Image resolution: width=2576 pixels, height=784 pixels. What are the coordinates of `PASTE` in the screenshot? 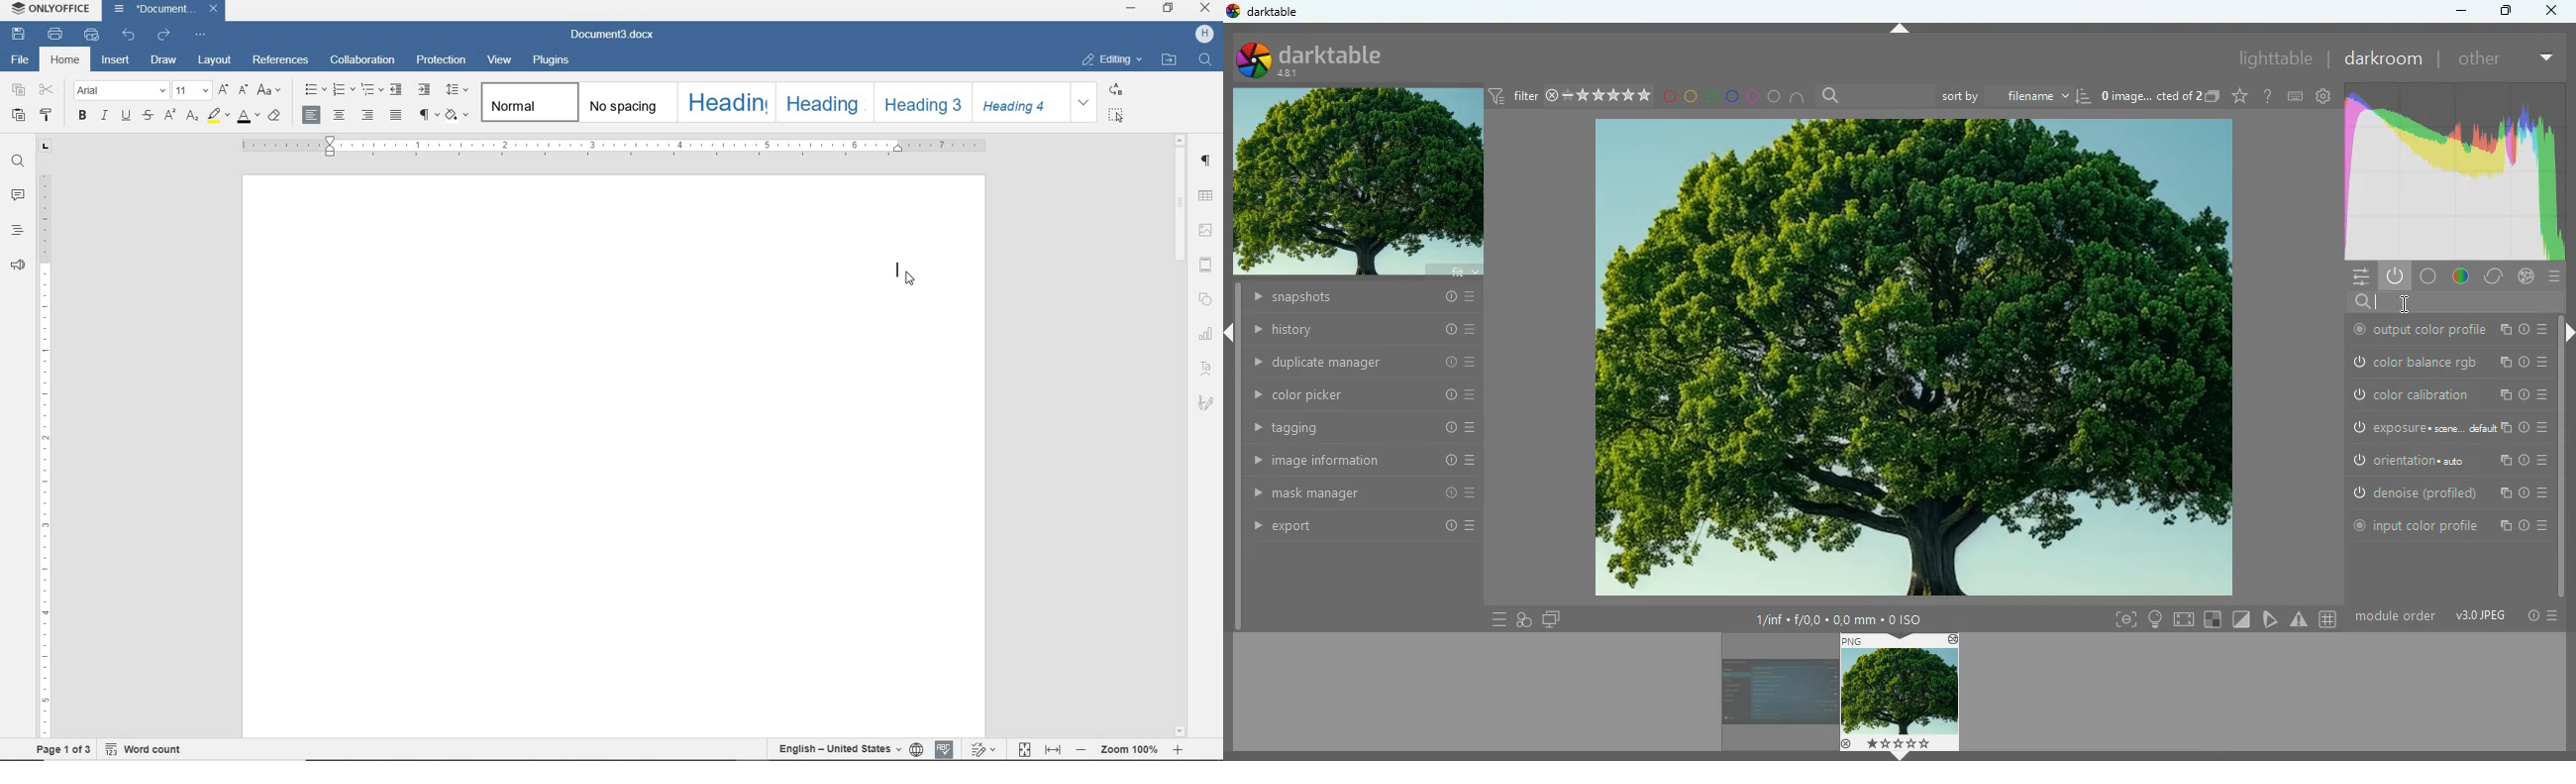 It's located at (19, 114).